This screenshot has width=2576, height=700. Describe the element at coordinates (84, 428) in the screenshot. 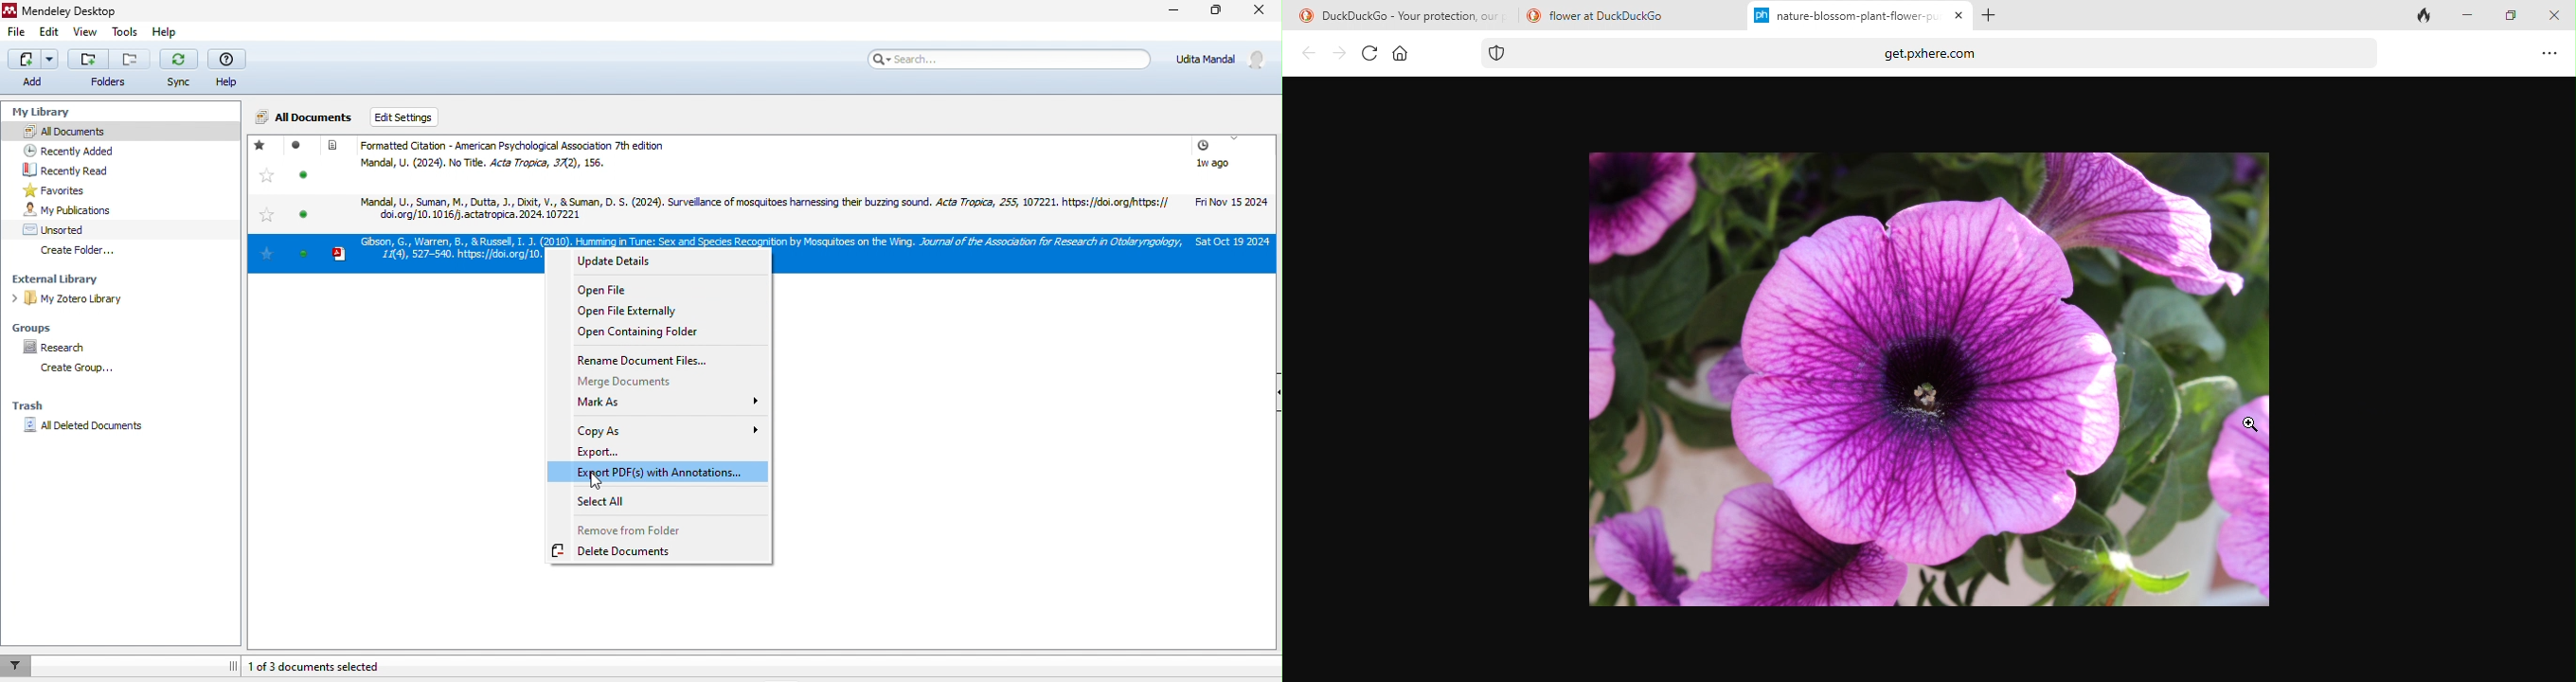

I see `all deleted documents` at that location.